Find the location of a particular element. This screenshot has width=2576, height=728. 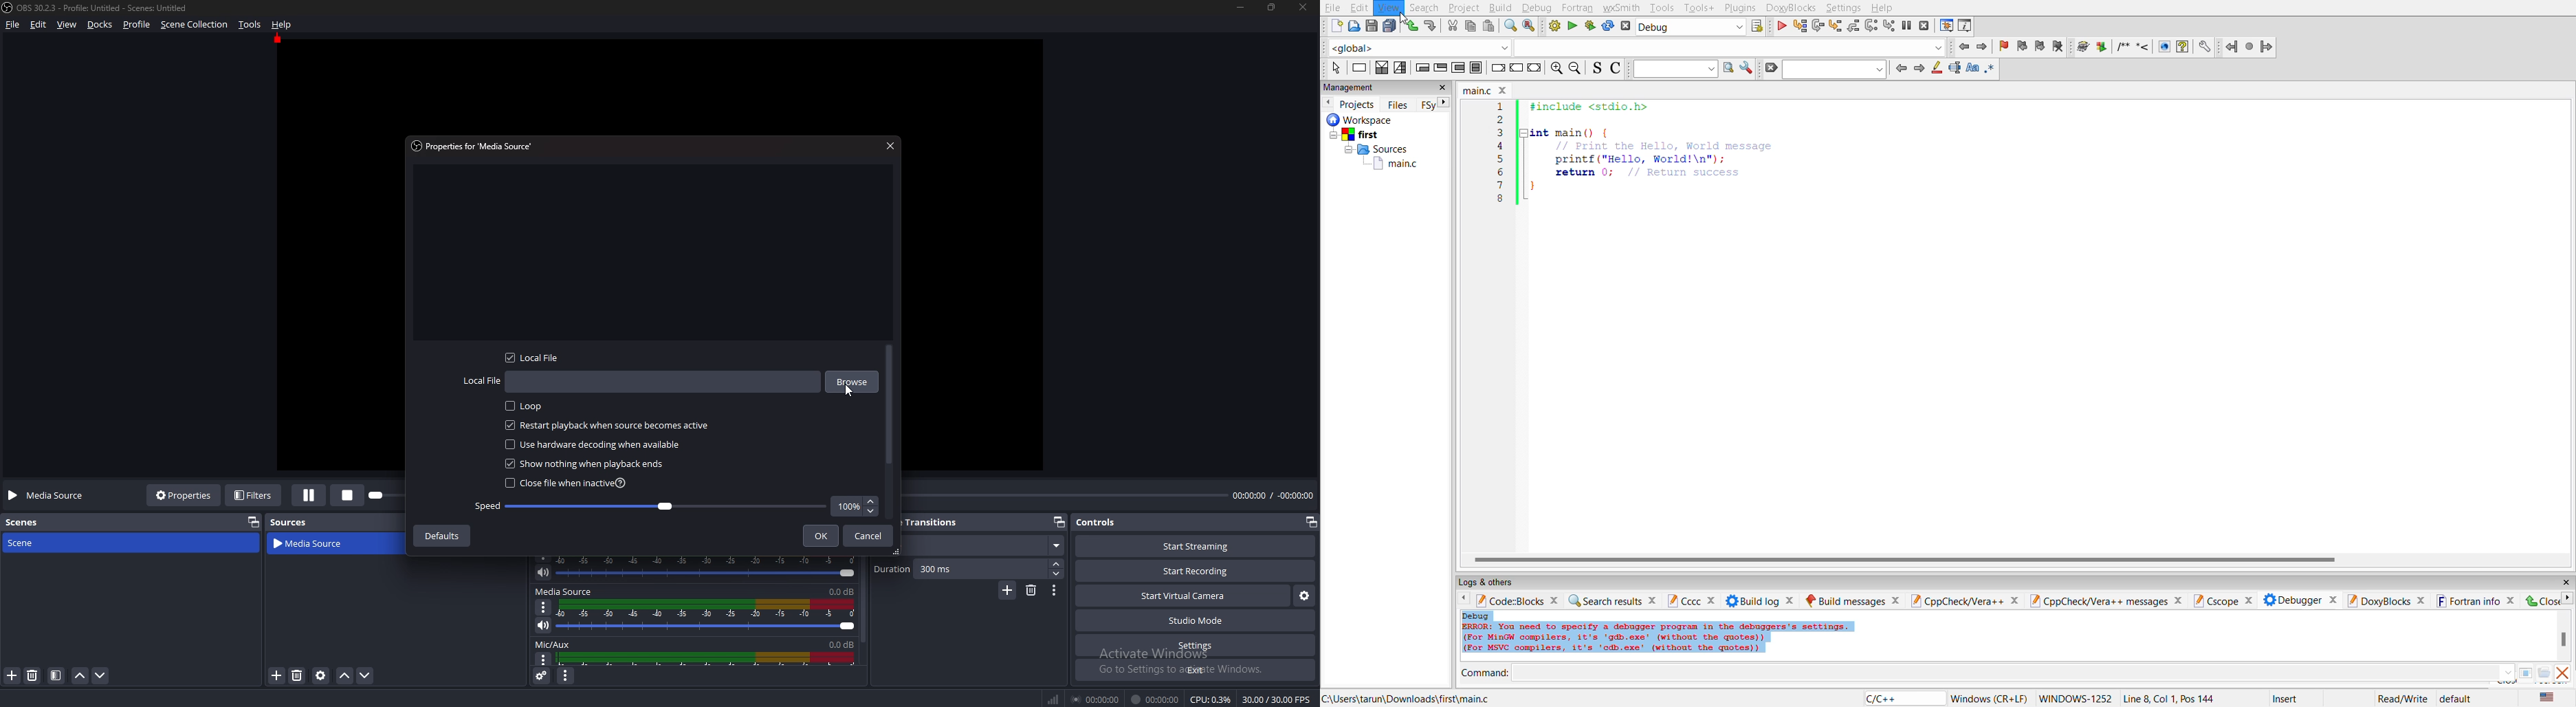

break debugger is located at coordinates (1908, 27).